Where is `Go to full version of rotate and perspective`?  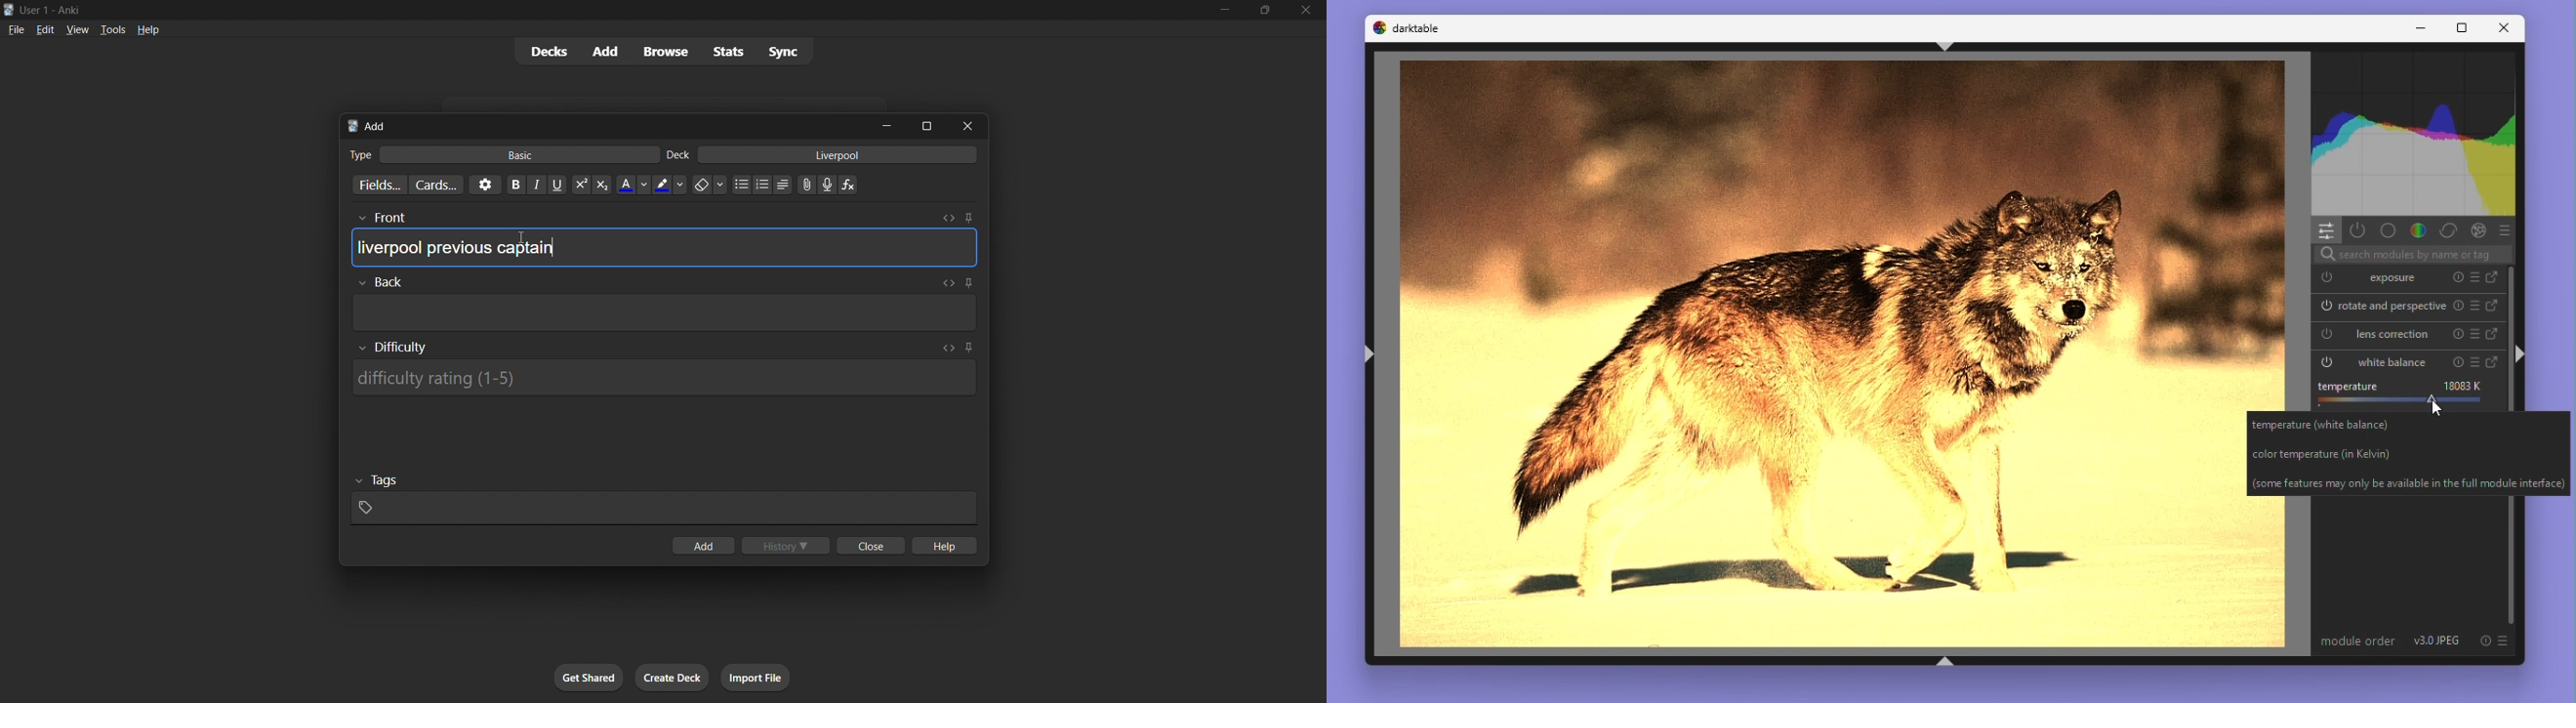
Go to full version of rotate and perspective is located at coordinates (2495, 307).